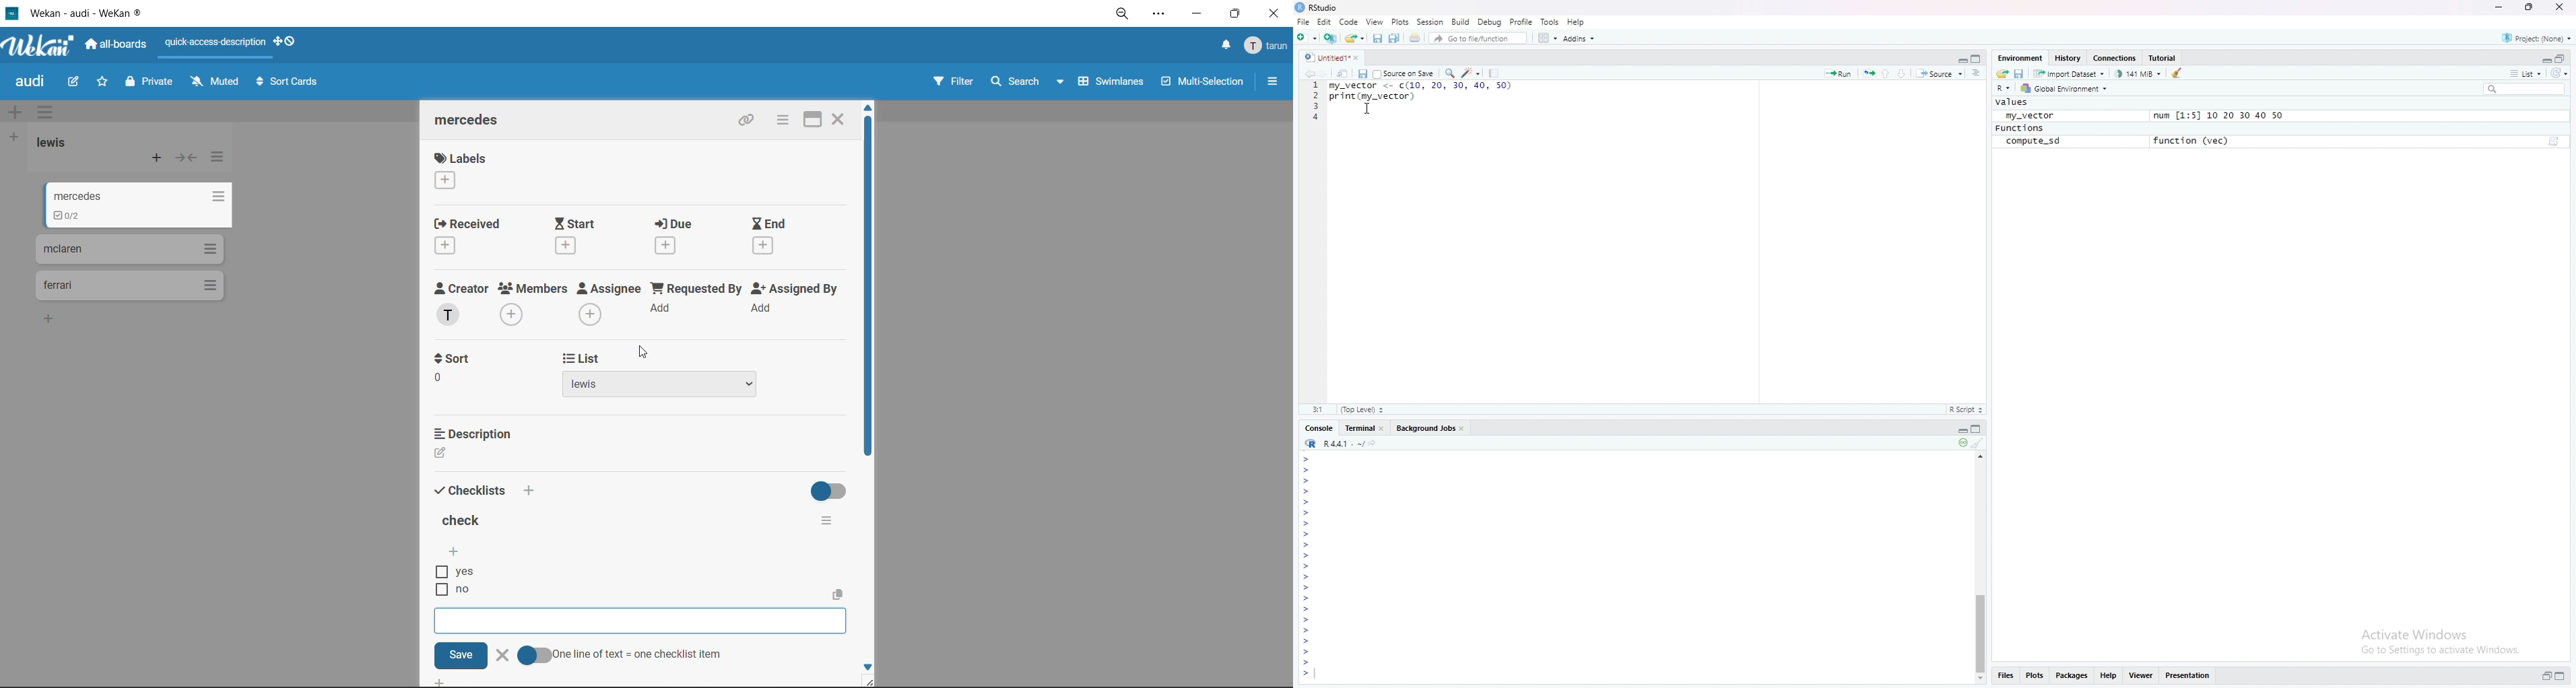 The height and width of the screenshot is (700, 2576). I want to click on checklist options, so click(826, 518).